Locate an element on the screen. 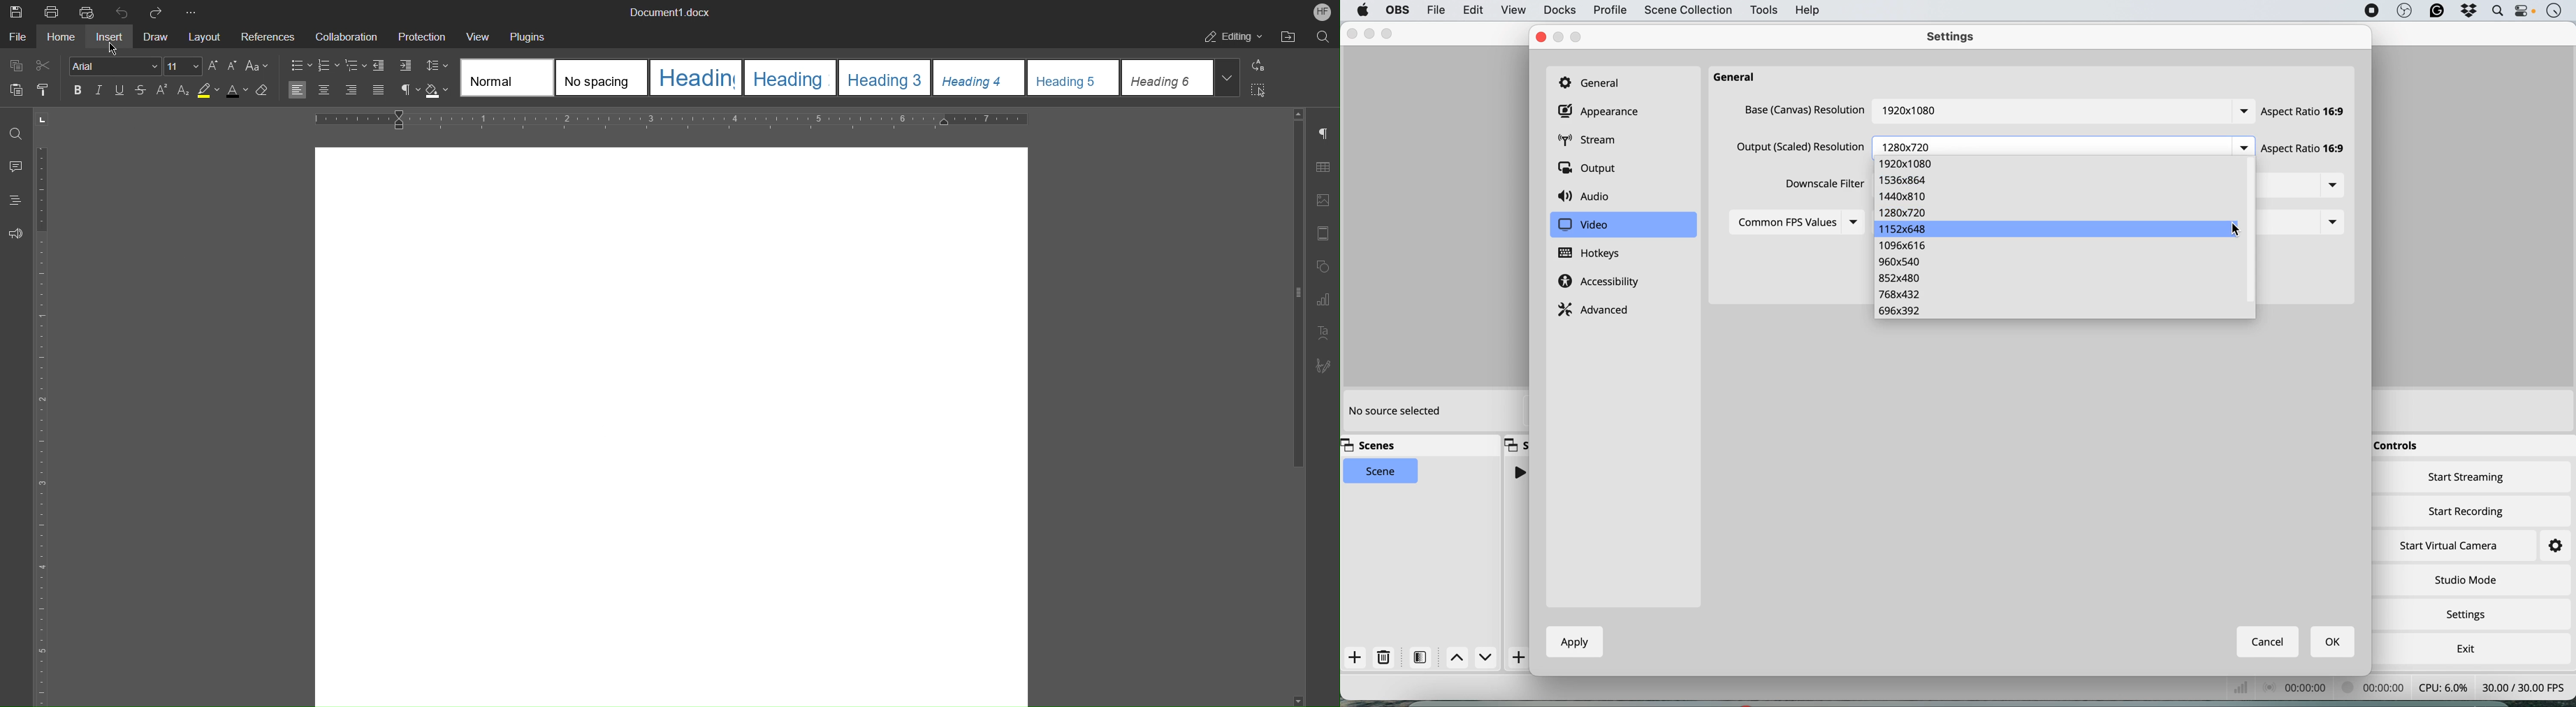 The height and width of the screenshot is (728, 2576). Text Color is located at coordinates (240, 90).